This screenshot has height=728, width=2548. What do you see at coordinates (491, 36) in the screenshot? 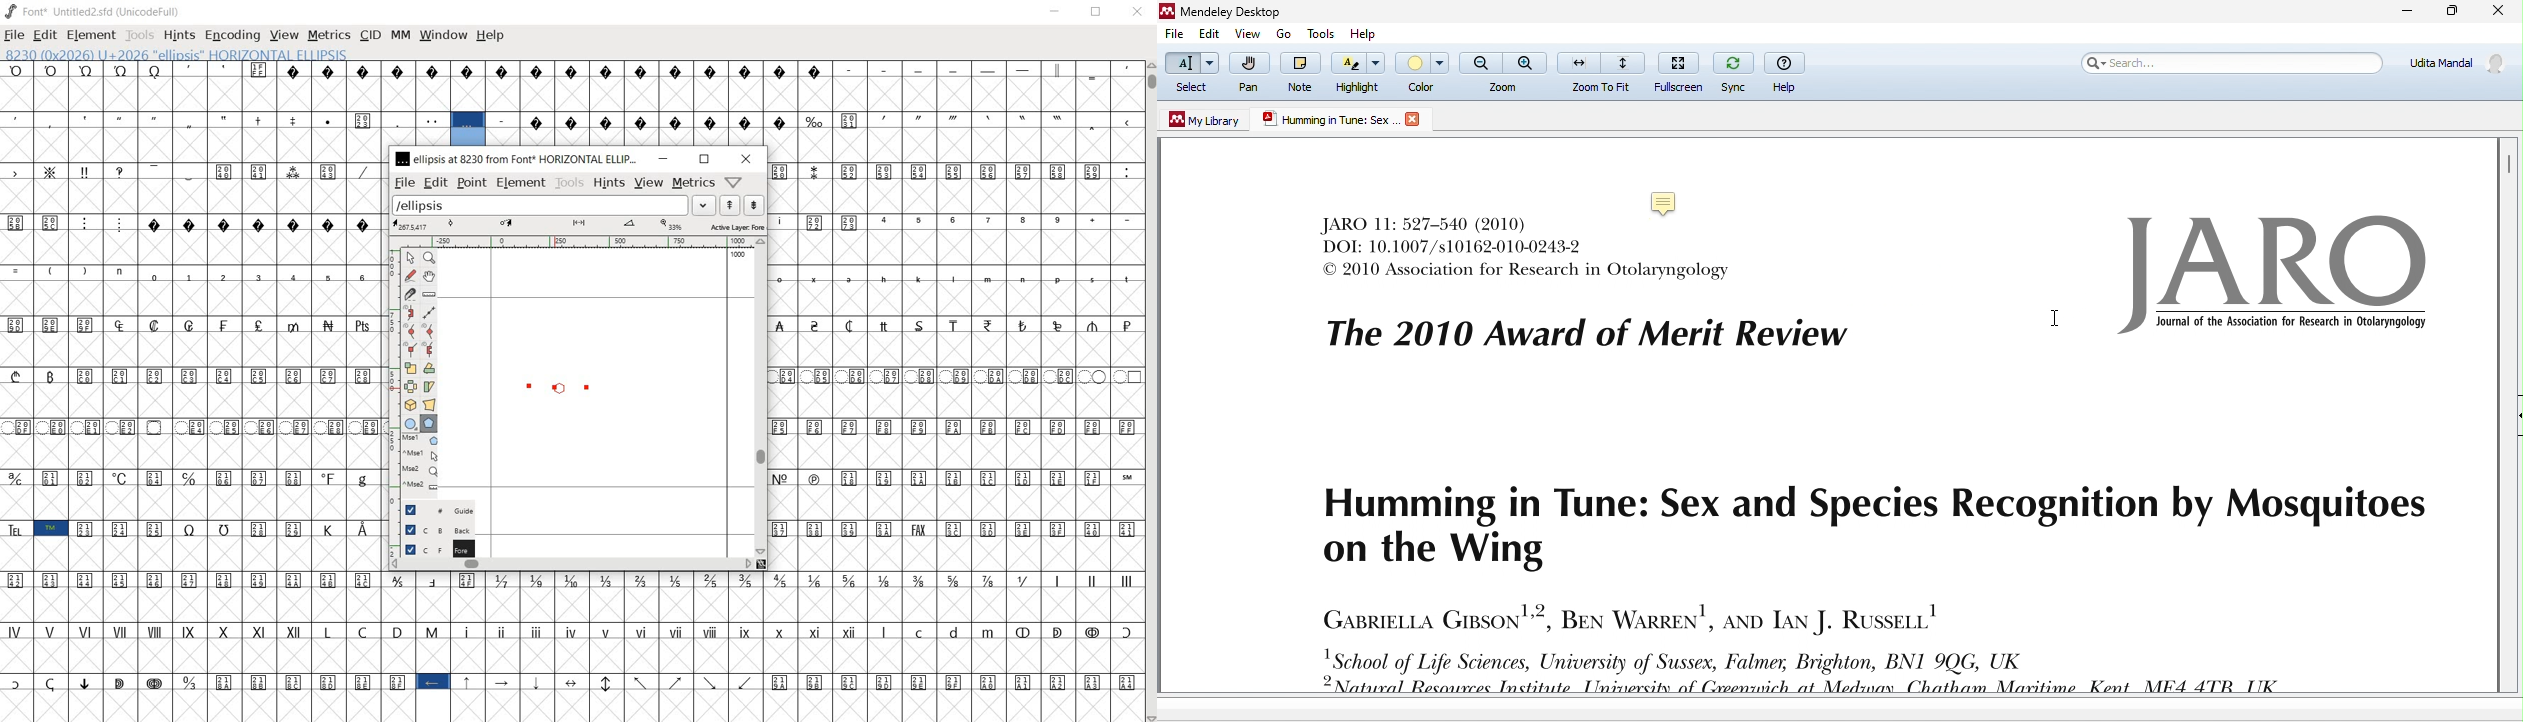
I see `HELP` at bounding box center [491, 36].